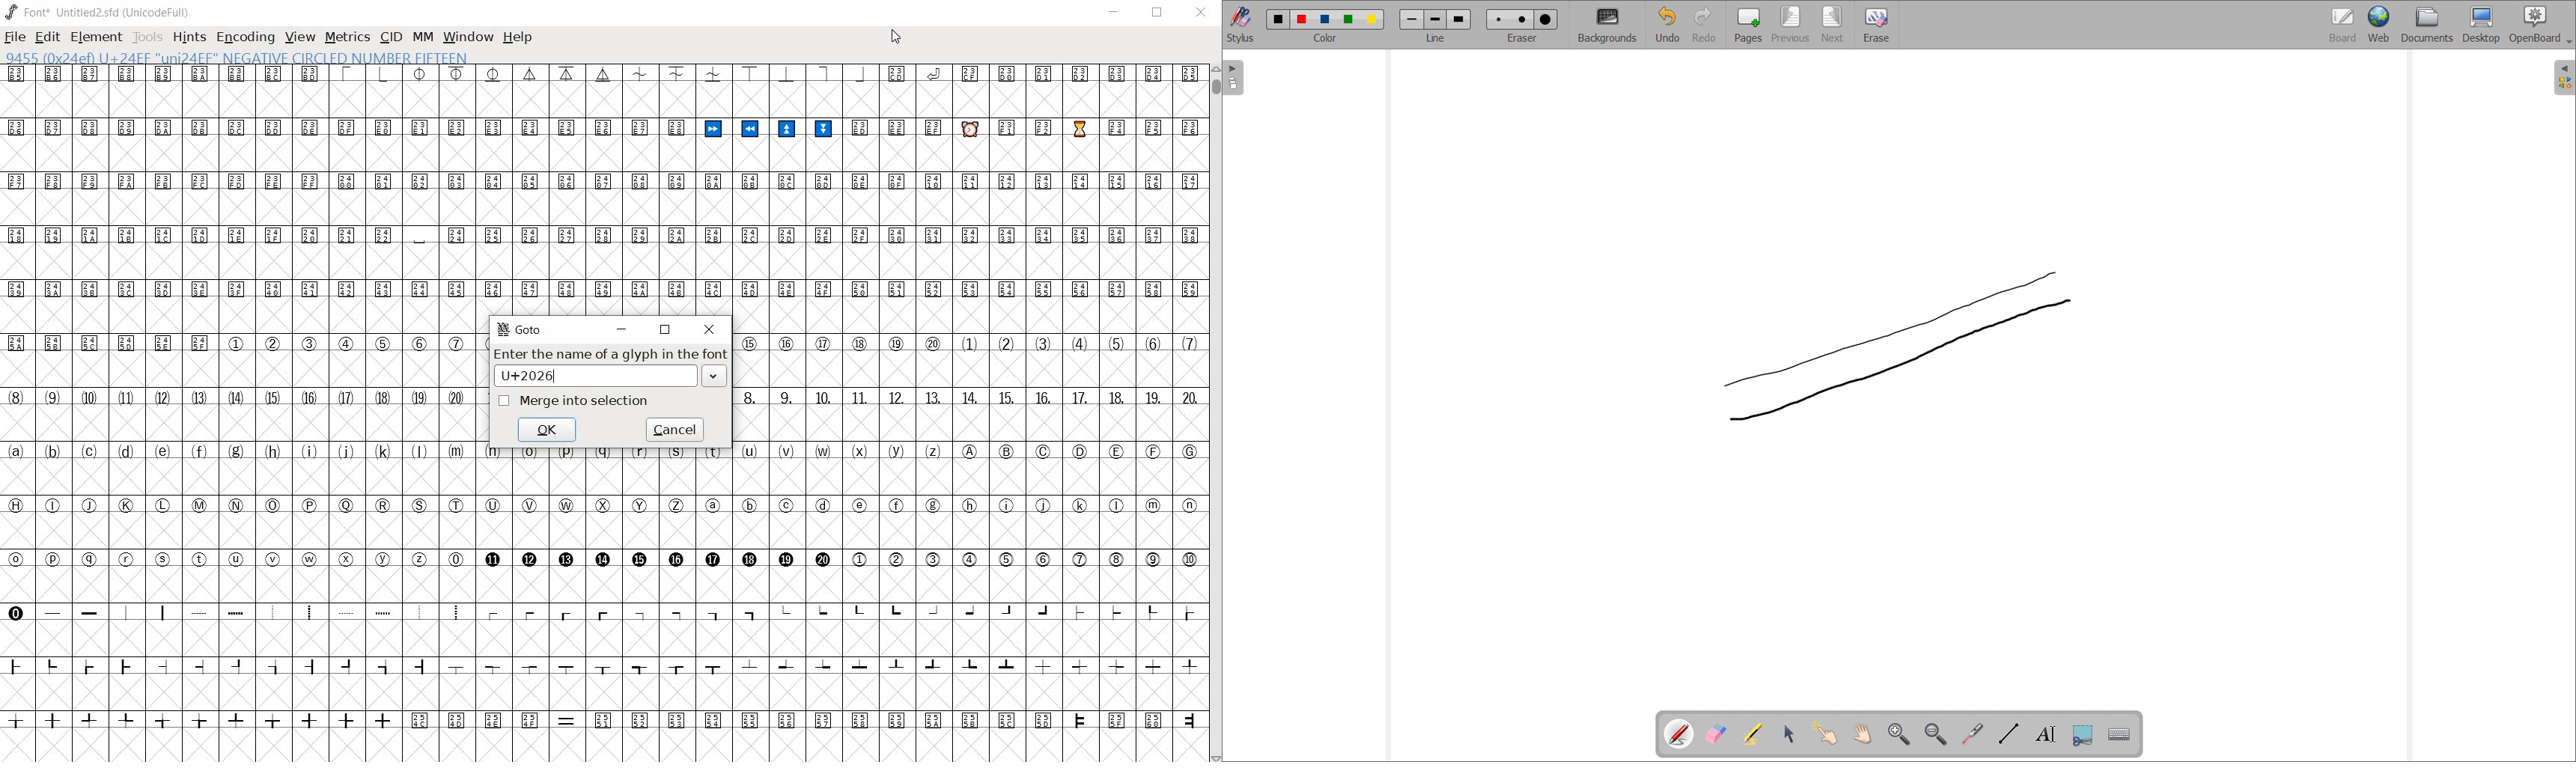  I want to click on close, so click(710, 329).